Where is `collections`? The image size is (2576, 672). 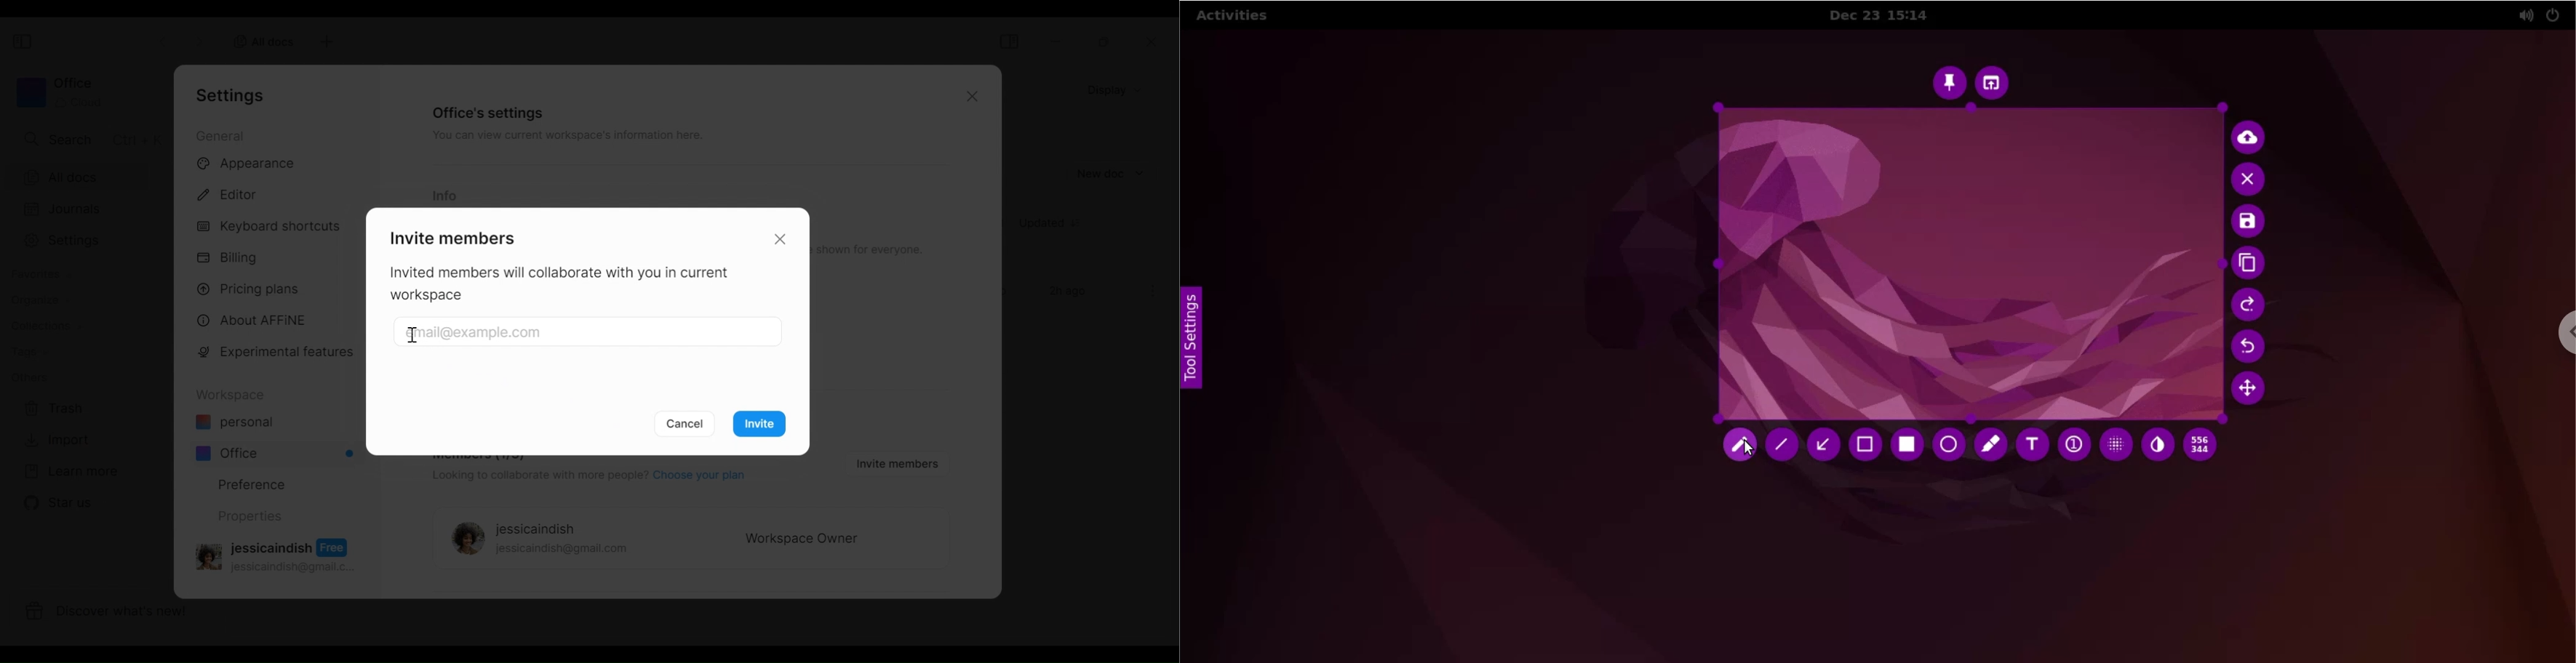 collections is located at coordinates (46, 327).